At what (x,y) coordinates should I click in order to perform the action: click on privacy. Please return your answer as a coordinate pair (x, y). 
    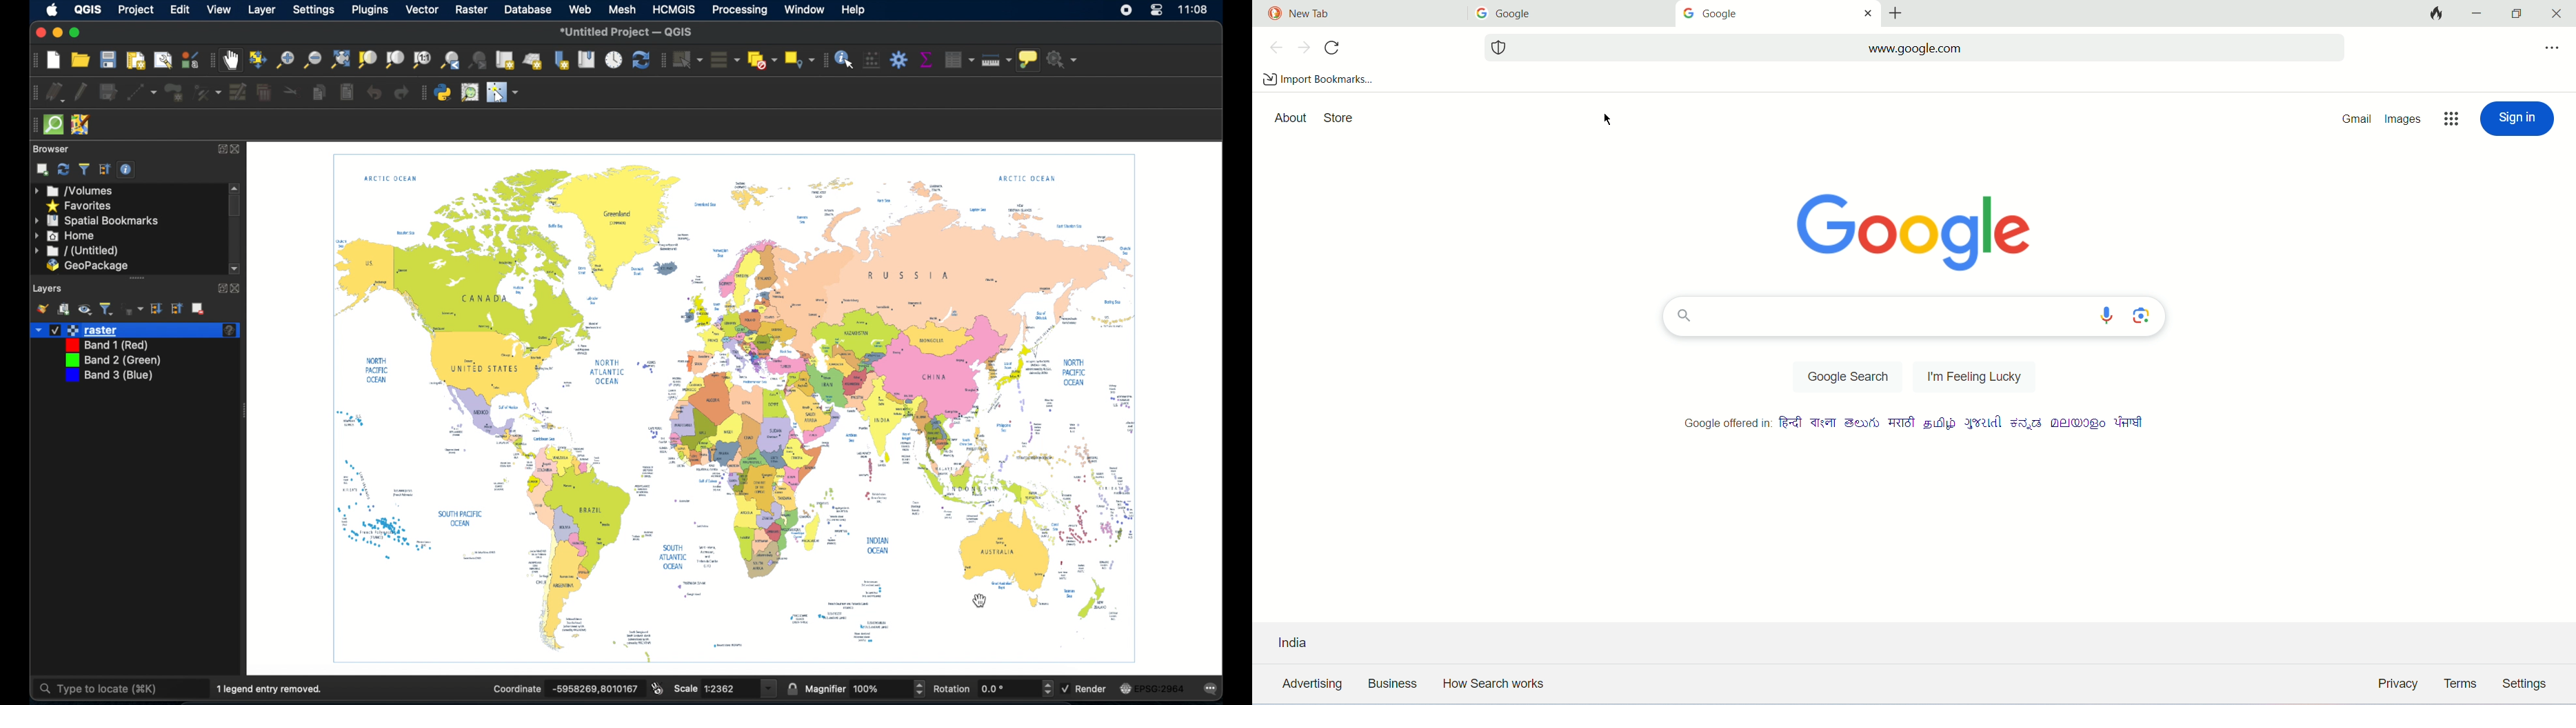
    Looking at the image, I should click on (2399, 681).